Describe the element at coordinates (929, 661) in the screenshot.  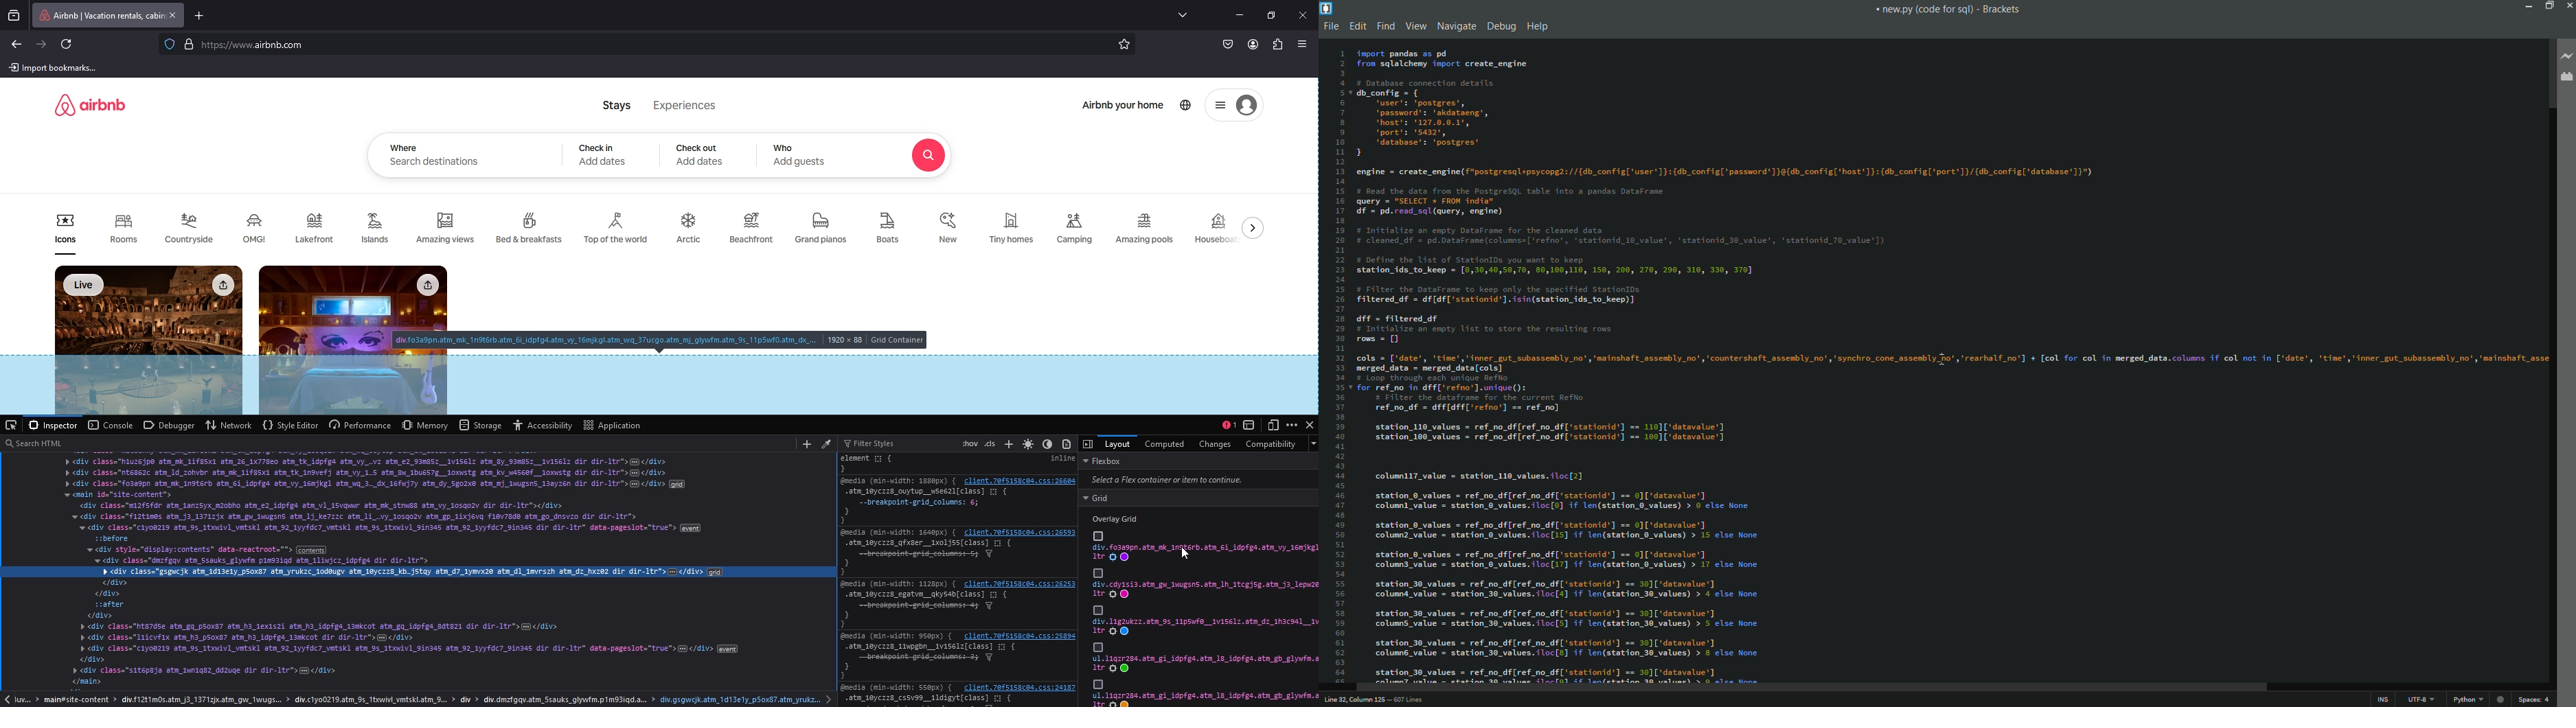
I see `elements` at that location.